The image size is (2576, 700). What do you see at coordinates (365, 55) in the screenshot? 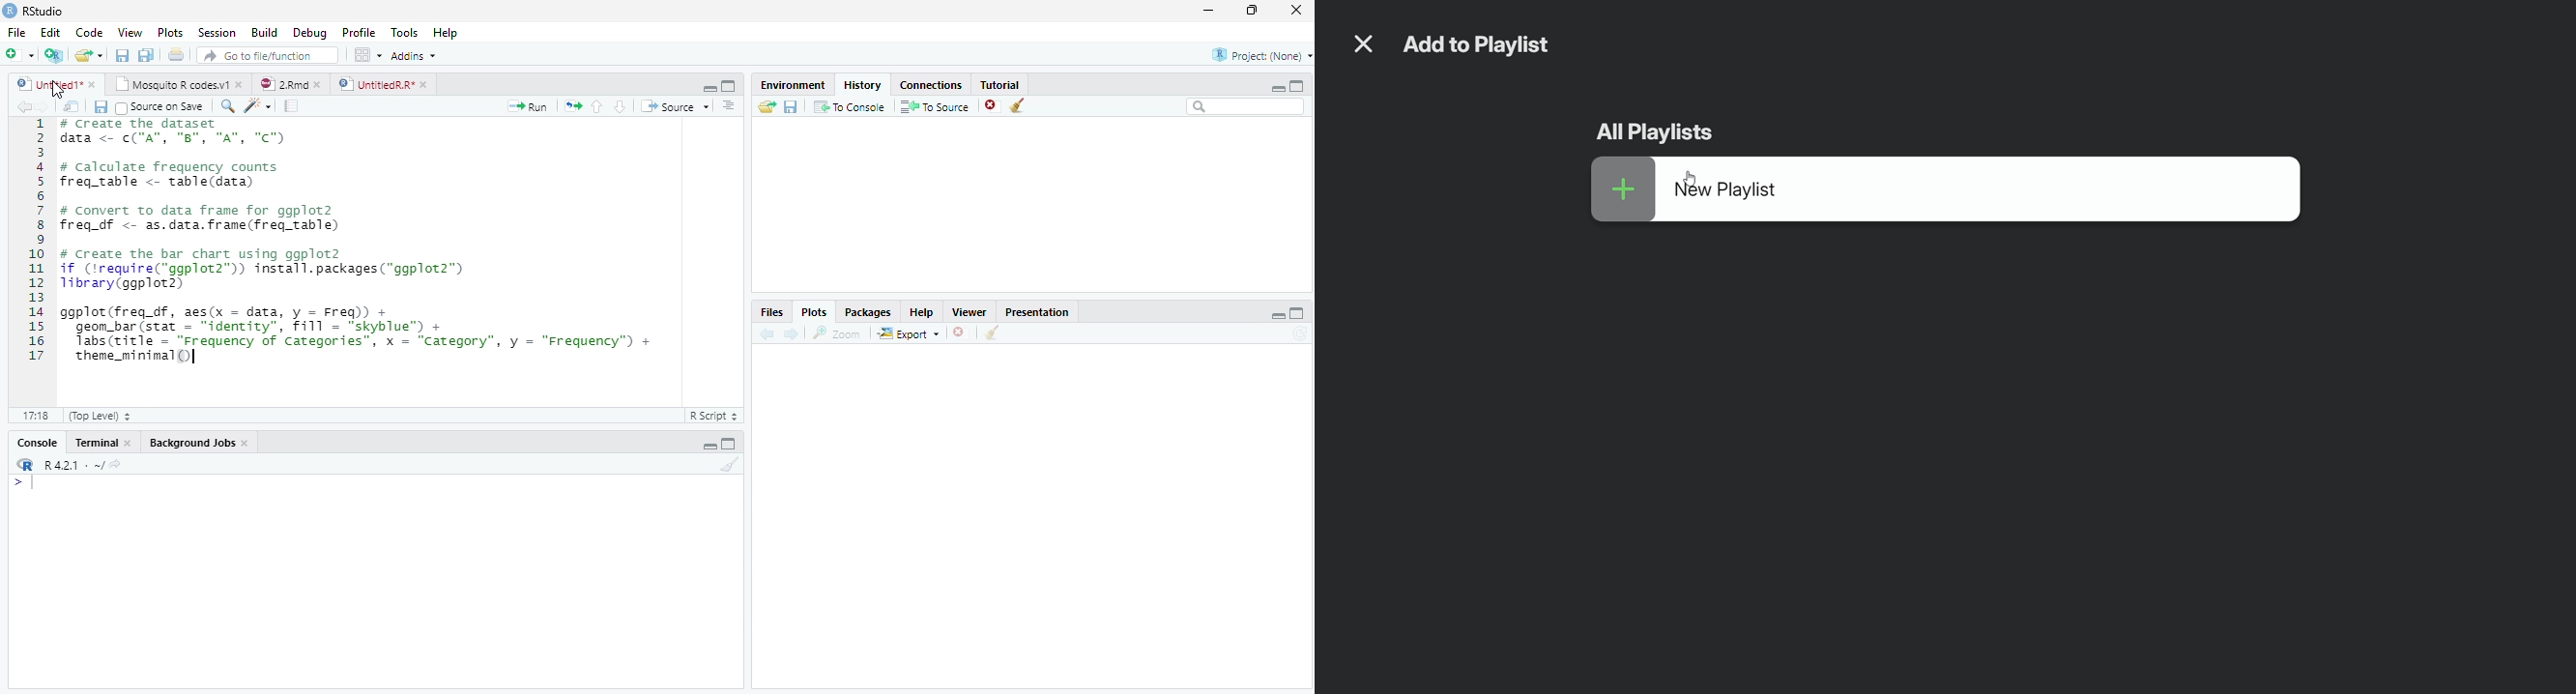
I see `Workspace panes` at bounding box center [365, 55].